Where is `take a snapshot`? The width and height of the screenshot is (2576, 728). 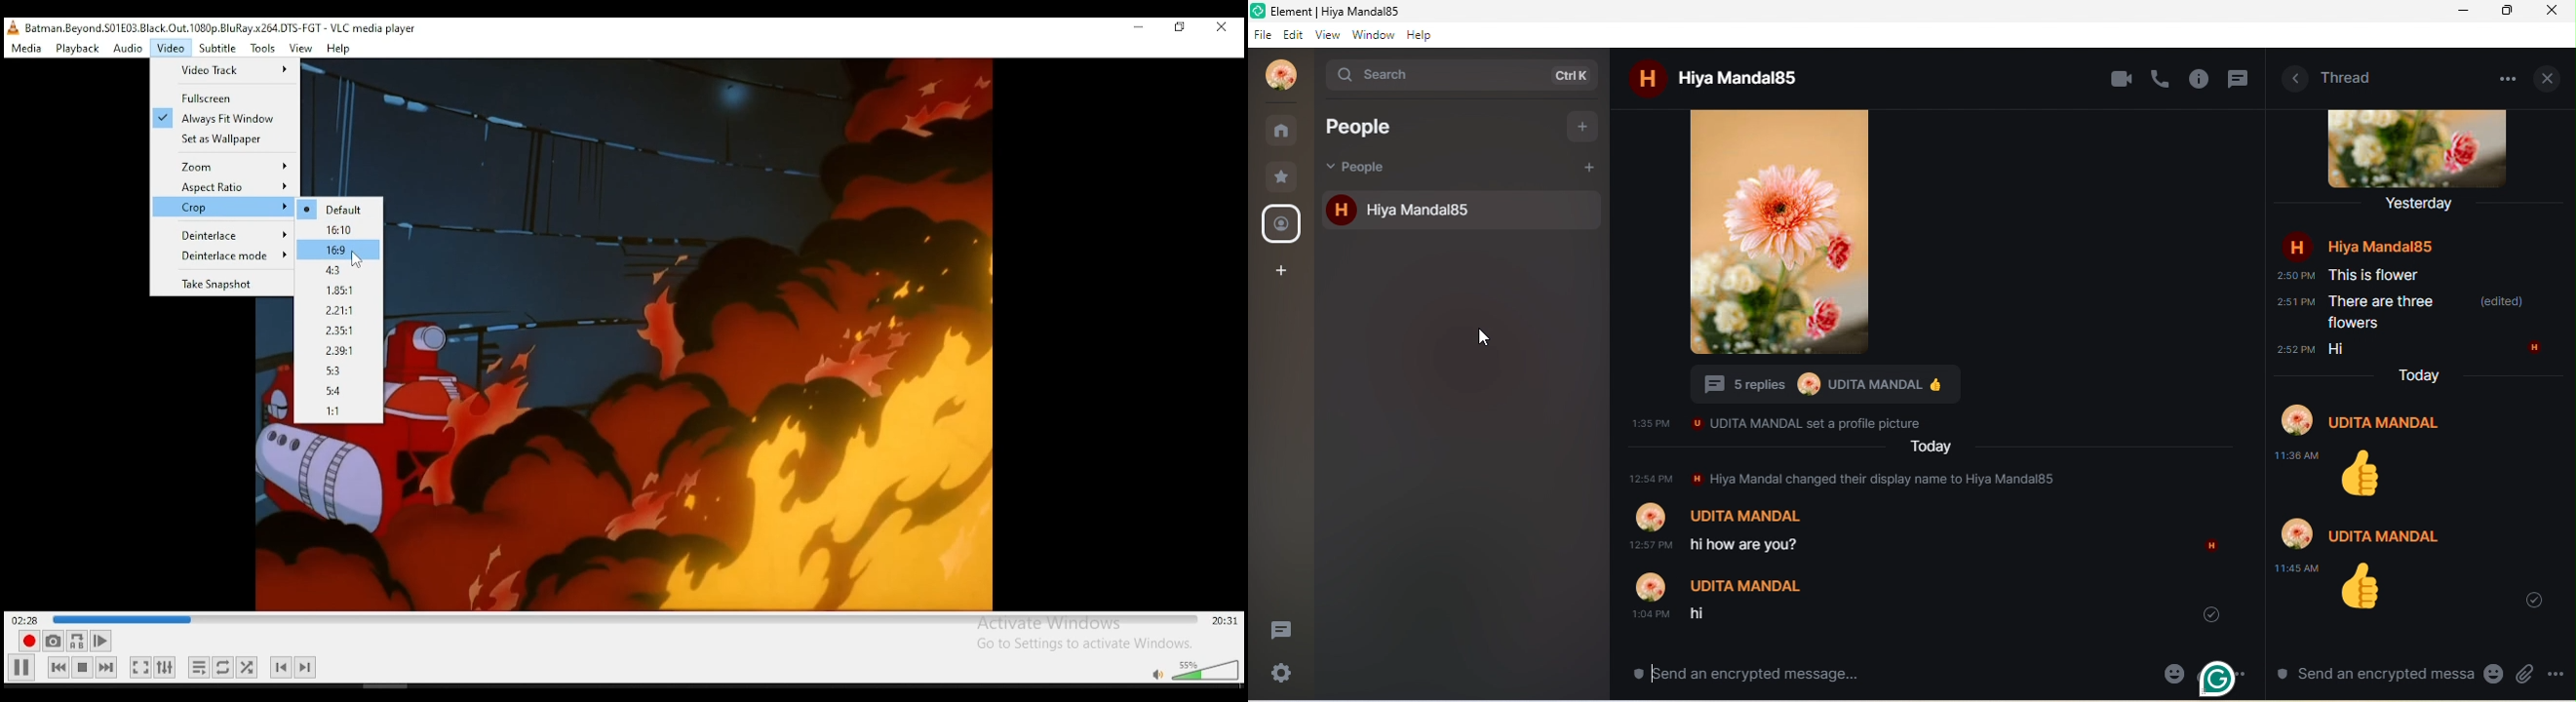
take a snapshot is located at coordinates (53, 641).